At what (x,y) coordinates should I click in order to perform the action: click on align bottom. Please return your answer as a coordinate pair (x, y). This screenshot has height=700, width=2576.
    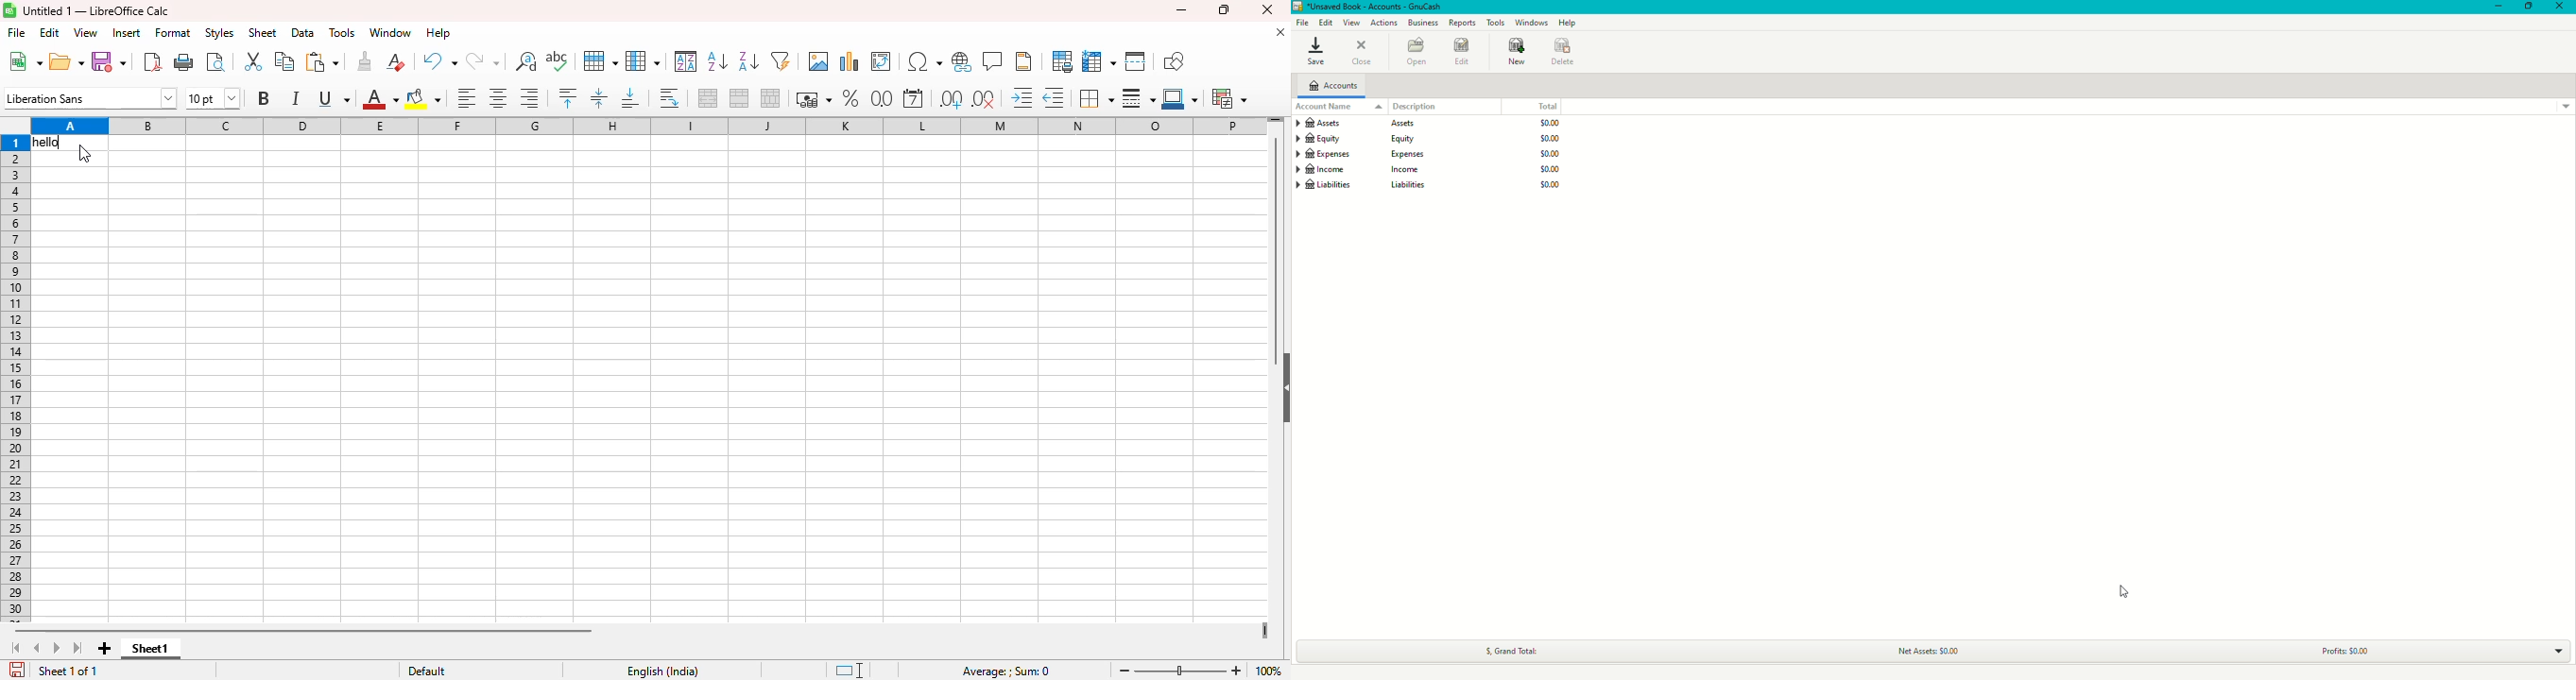
    Looking at the image, I should click on (631, 97).